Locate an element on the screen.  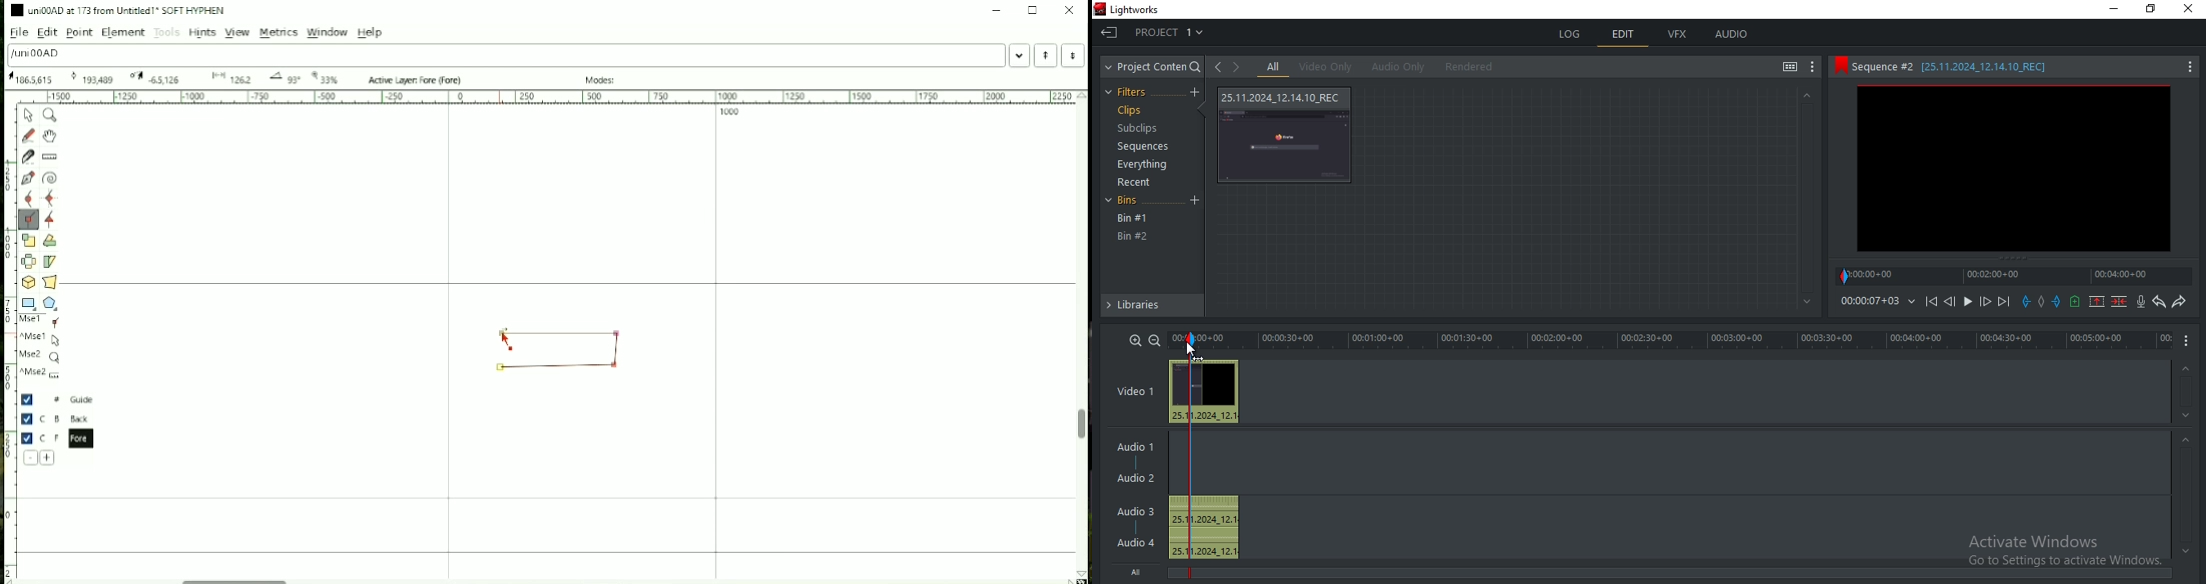
Close is located at coordinates (1070, 10).